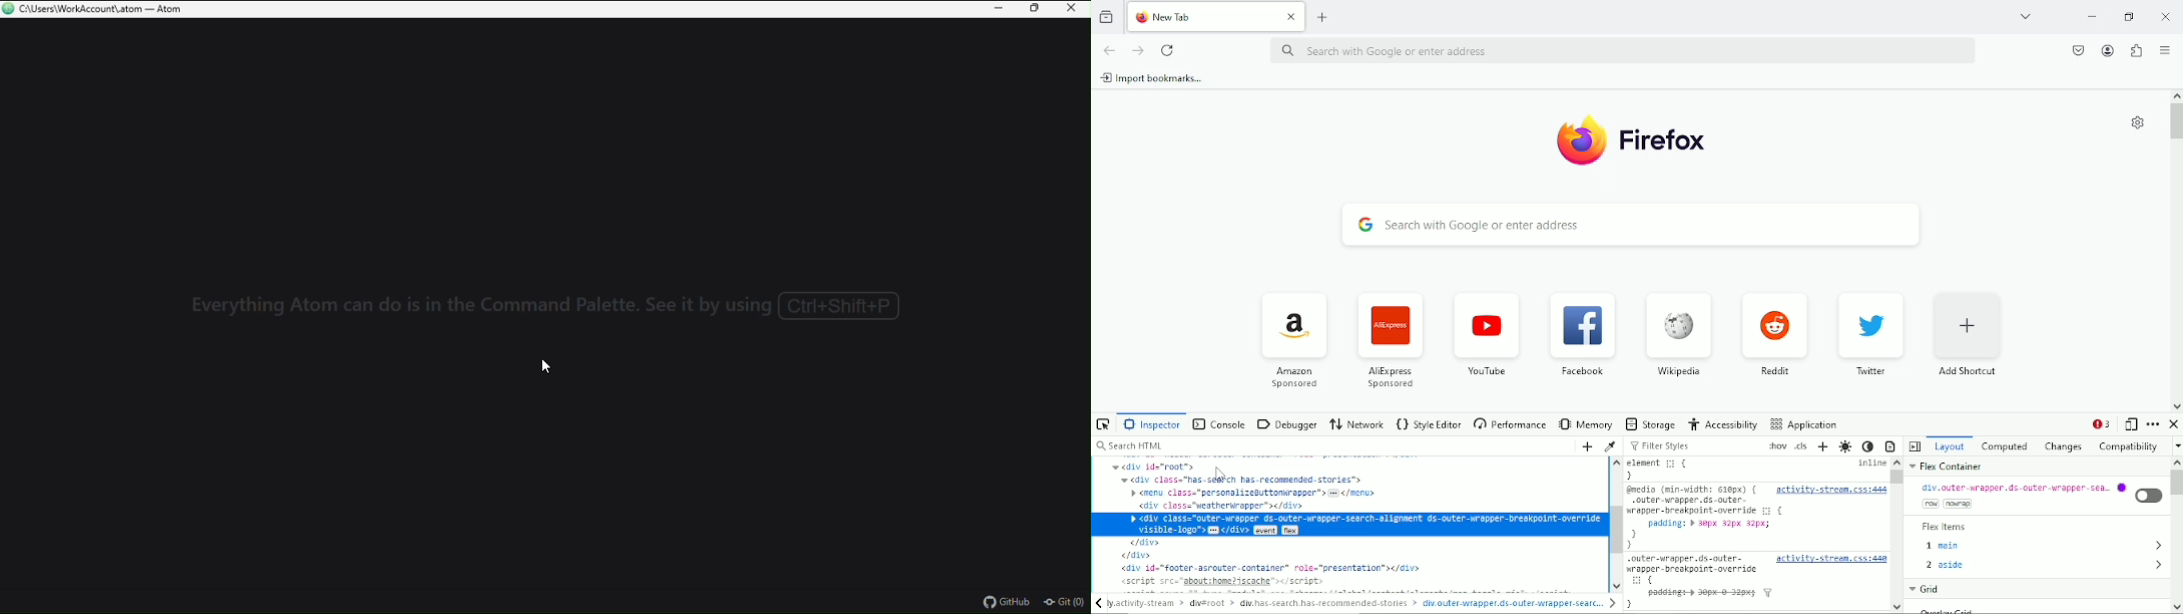  Describe the element at coordinates (1140, 555) in the screenshot. I see `</div>` at that location.